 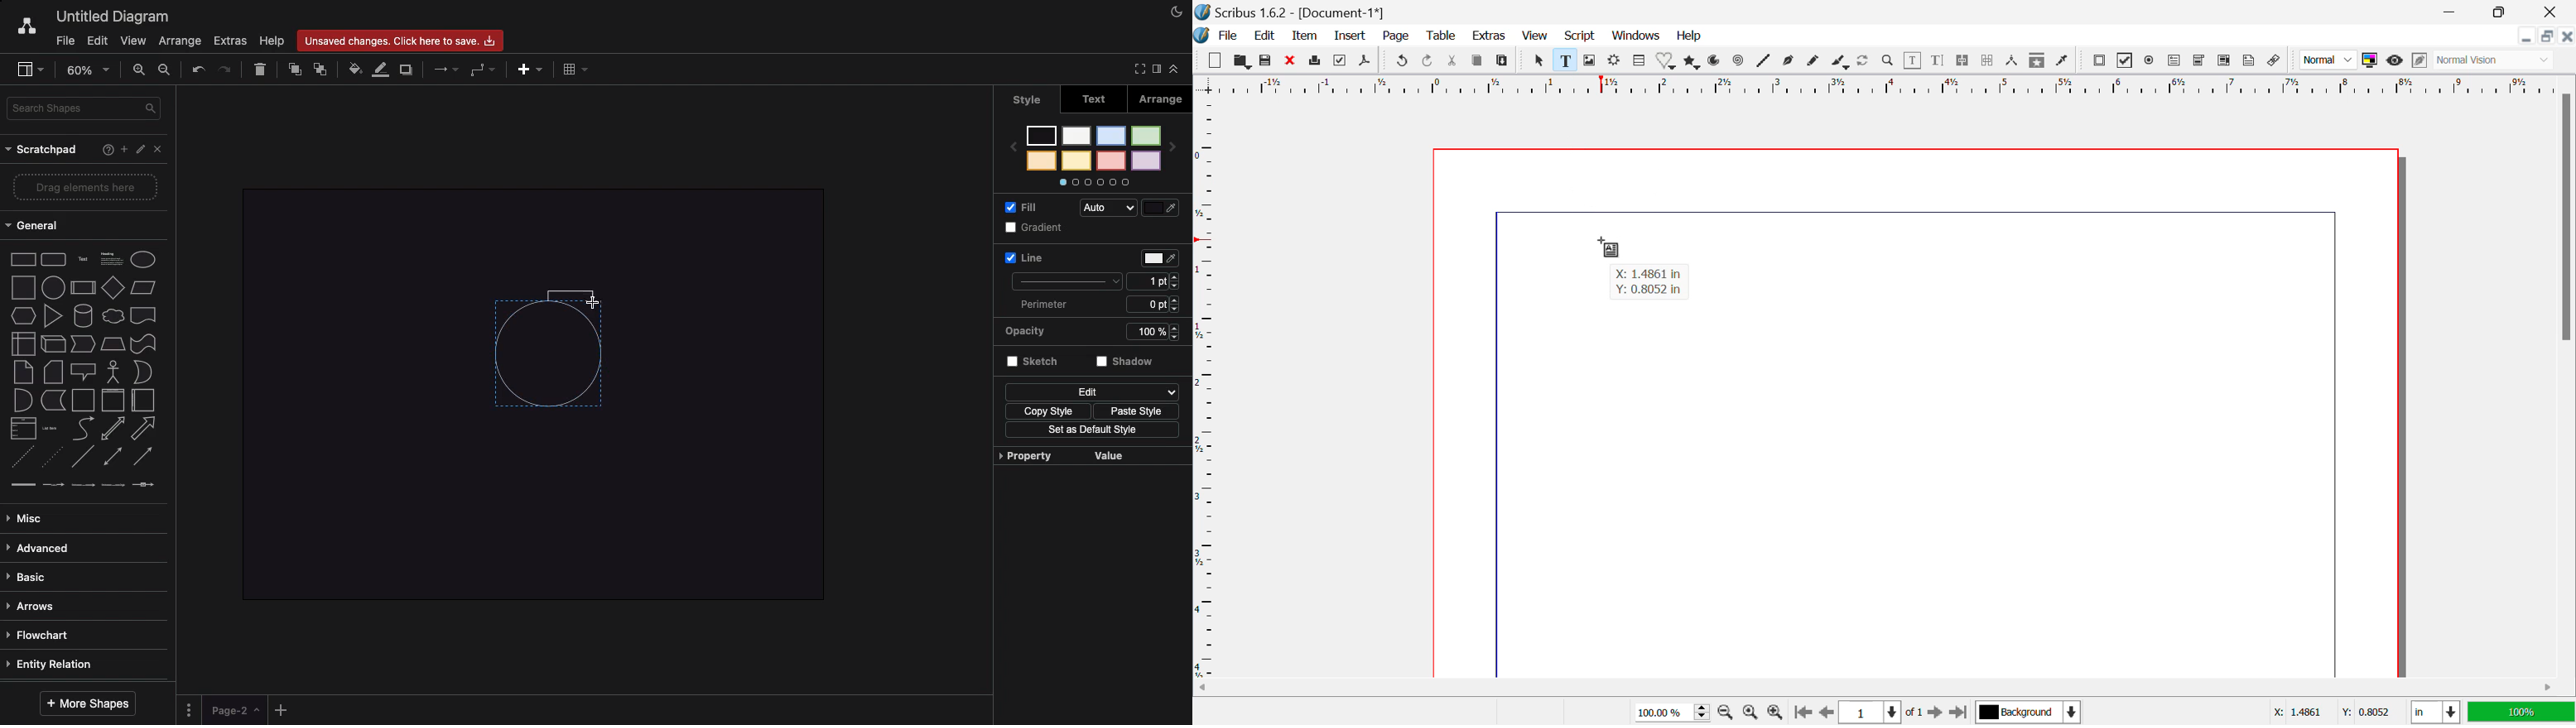 I want to click on Item, so click(x=1305, y=37).